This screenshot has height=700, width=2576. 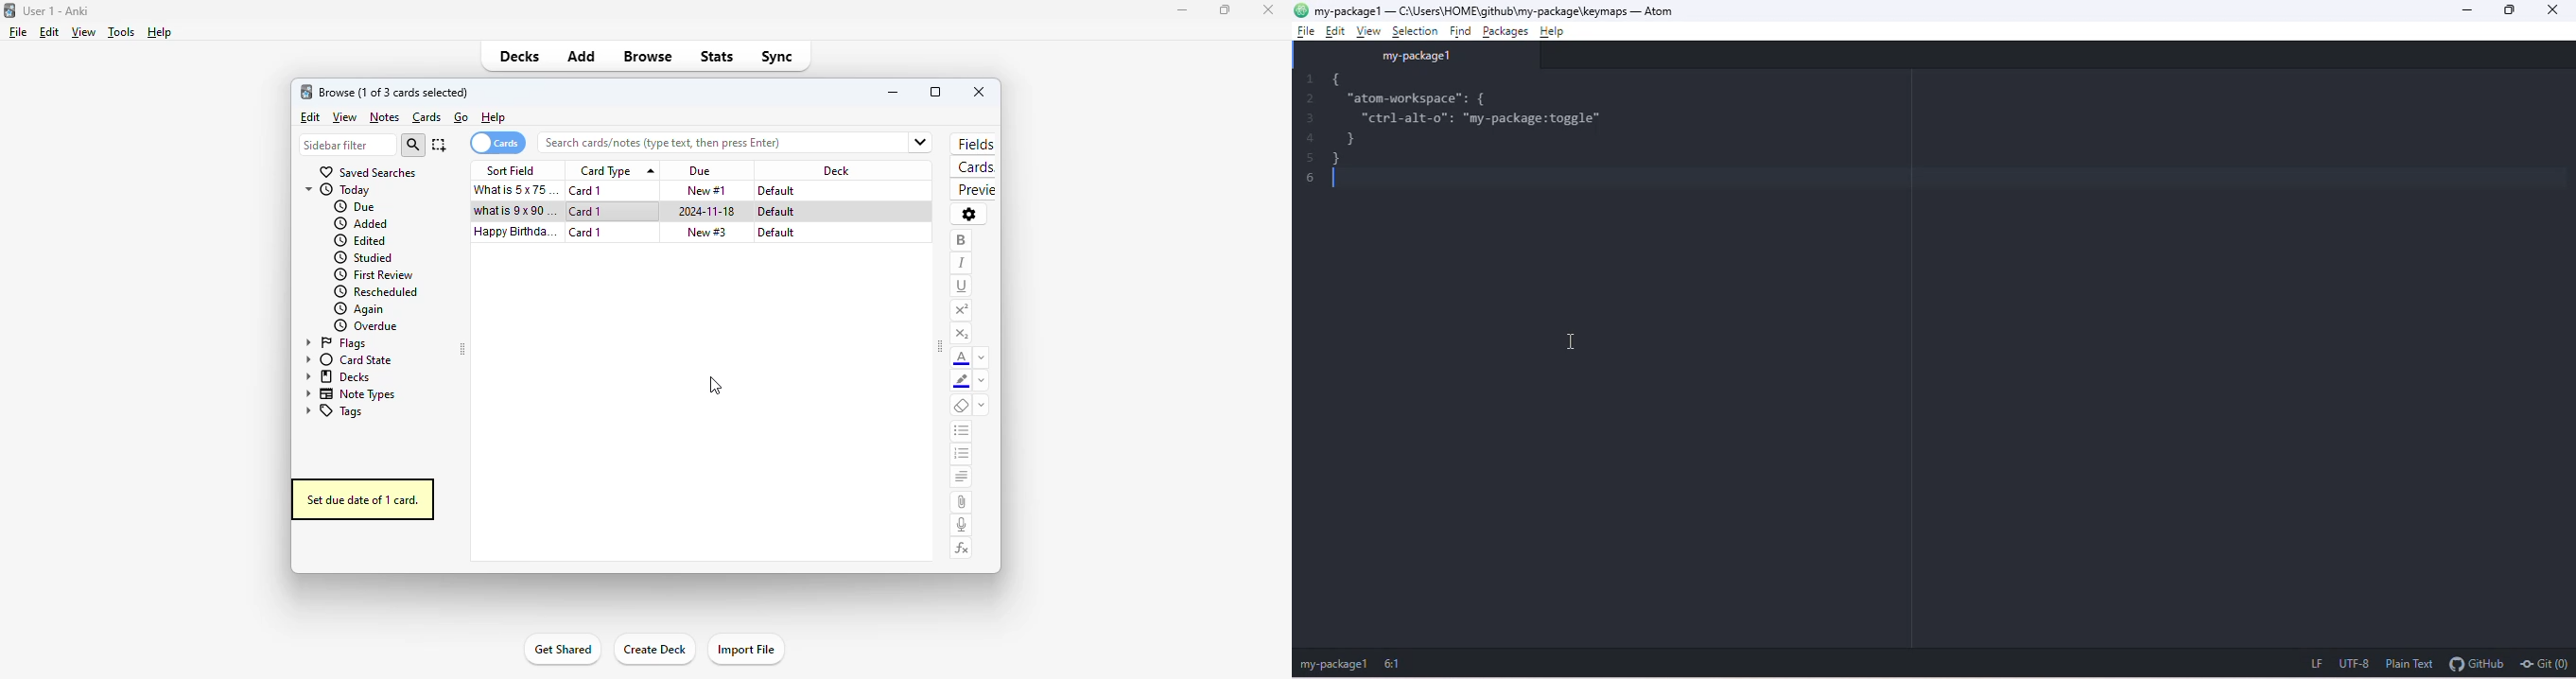 What do you see at coordinates (935, 92) in the screenshot?
I see `maximize` at bounding box center [935, 92].